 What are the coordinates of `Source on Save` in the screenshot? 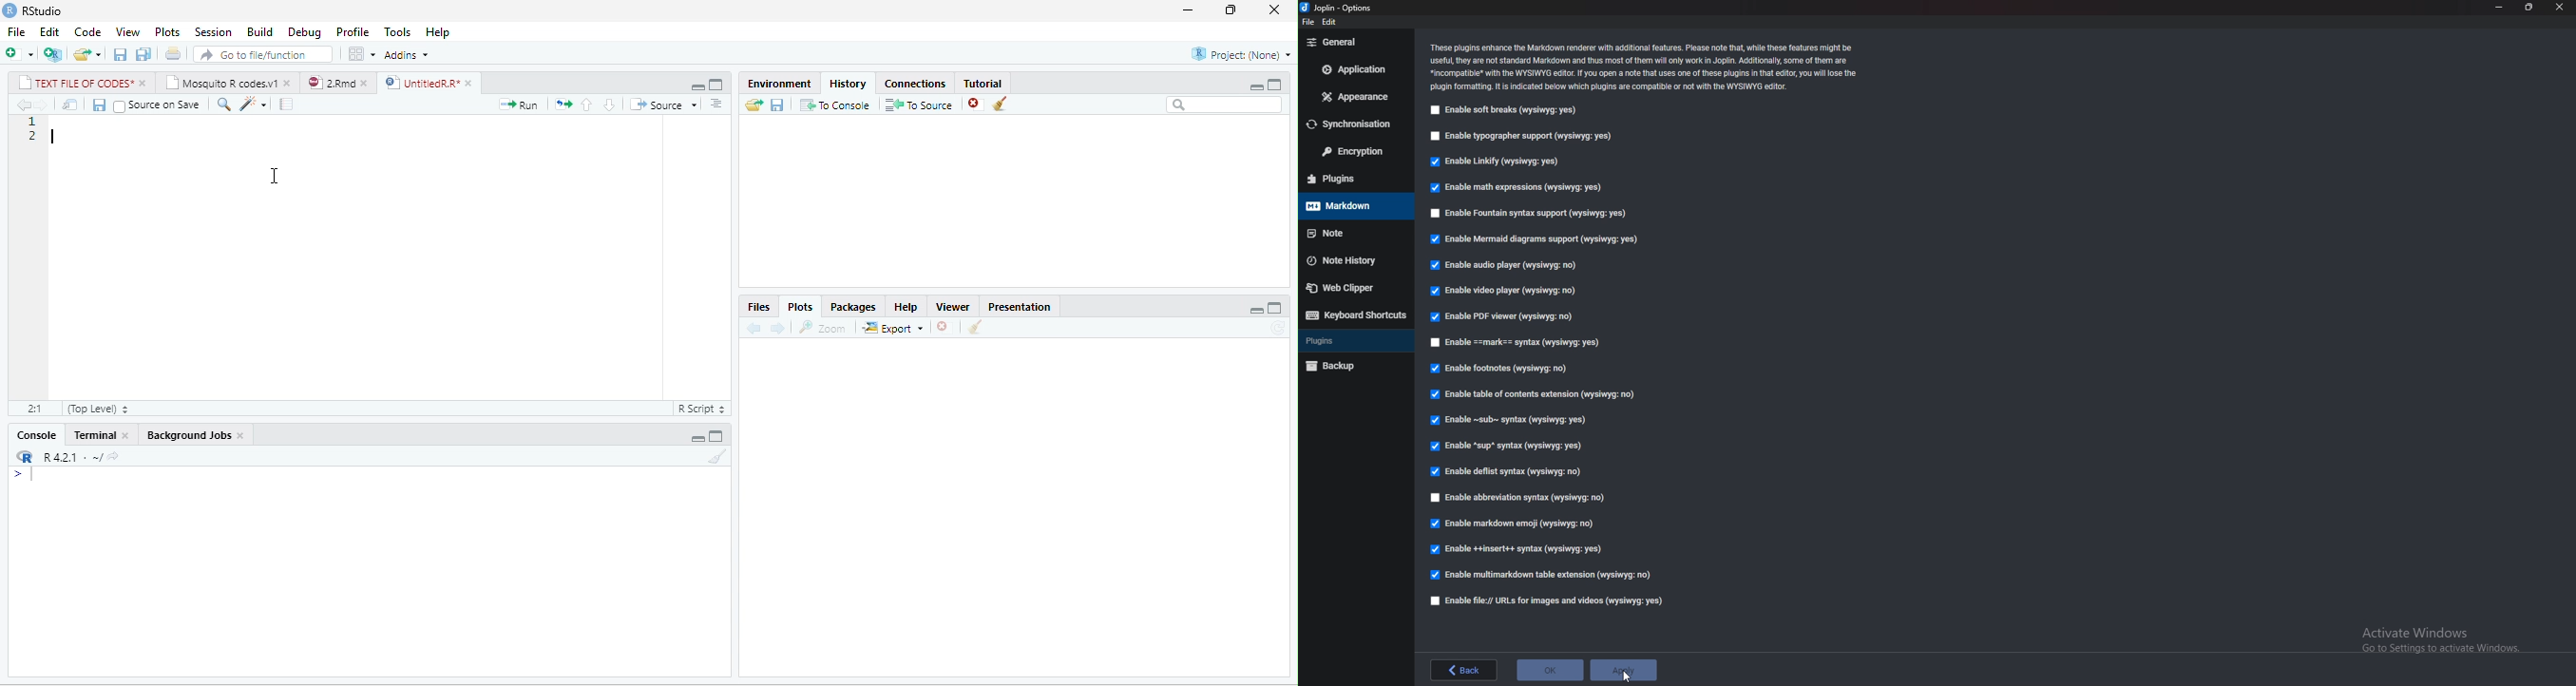 It's located at (158, 106).